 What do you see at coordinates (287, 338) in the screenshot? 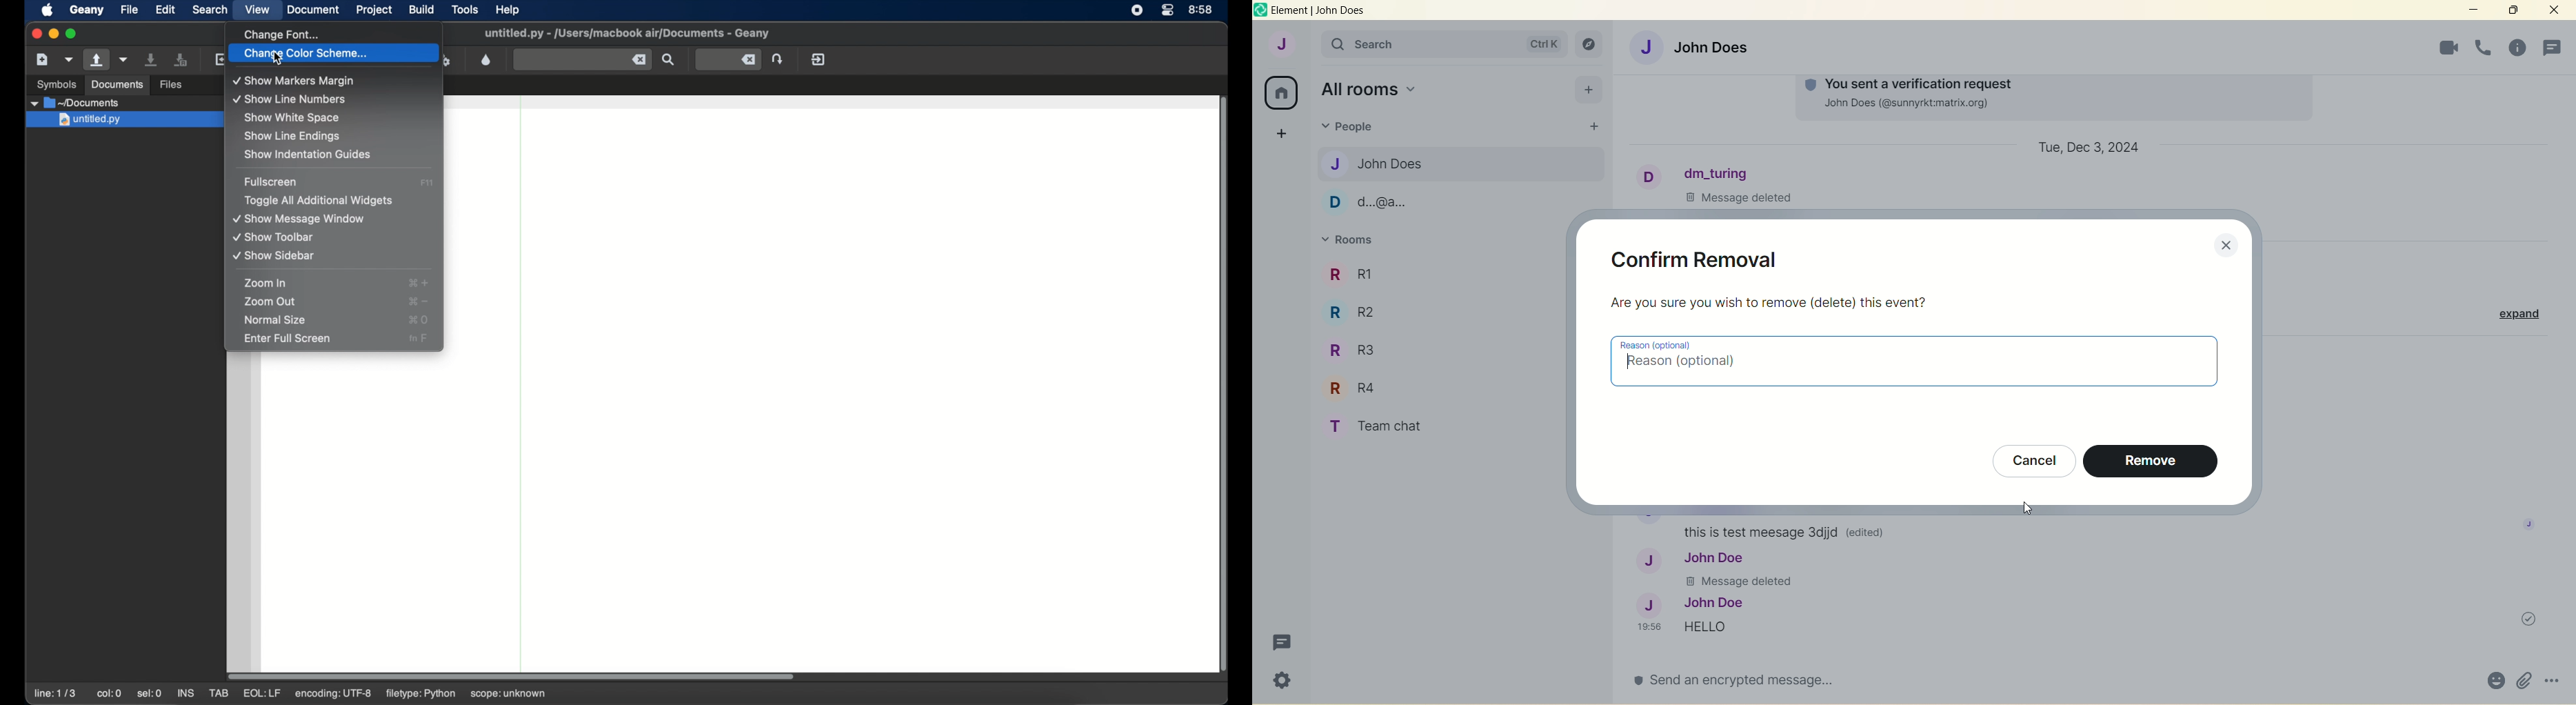
I see `enter full screen` at bounding box center [287, 338].